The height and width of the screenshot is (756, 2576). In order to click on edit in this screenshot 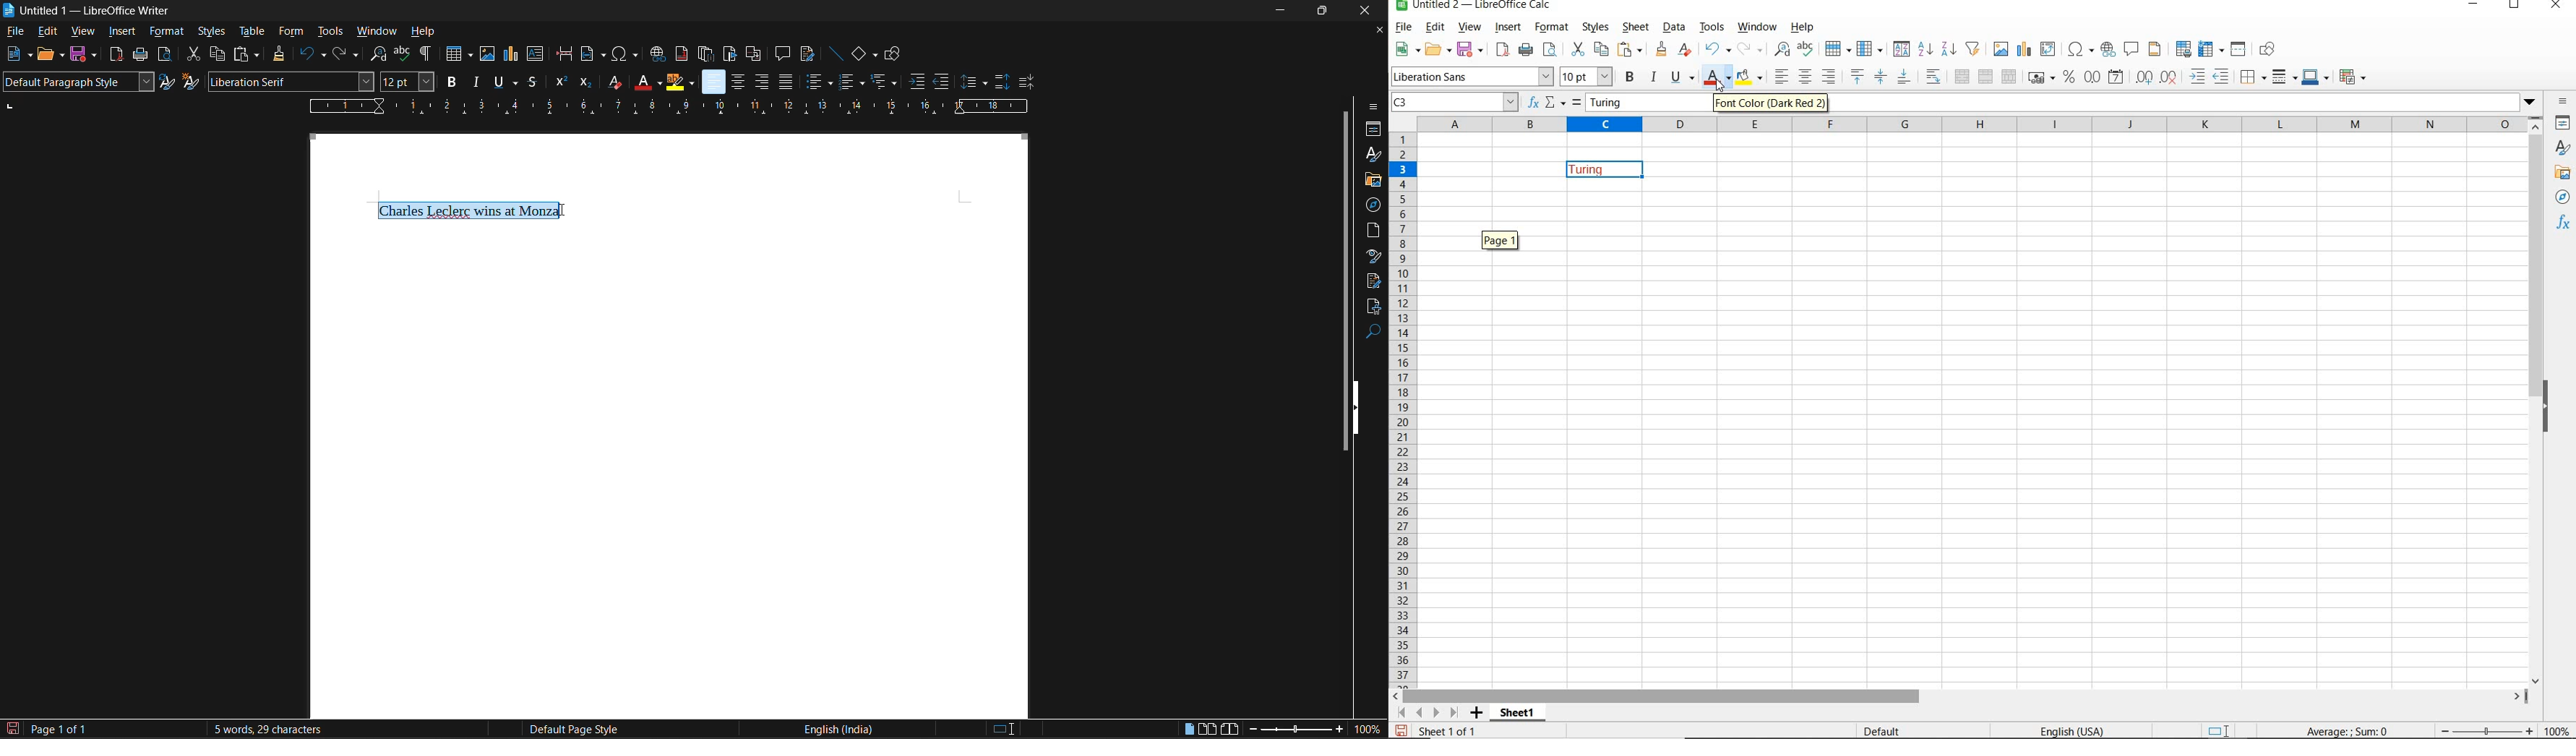, I will do `click(46, 33)`.